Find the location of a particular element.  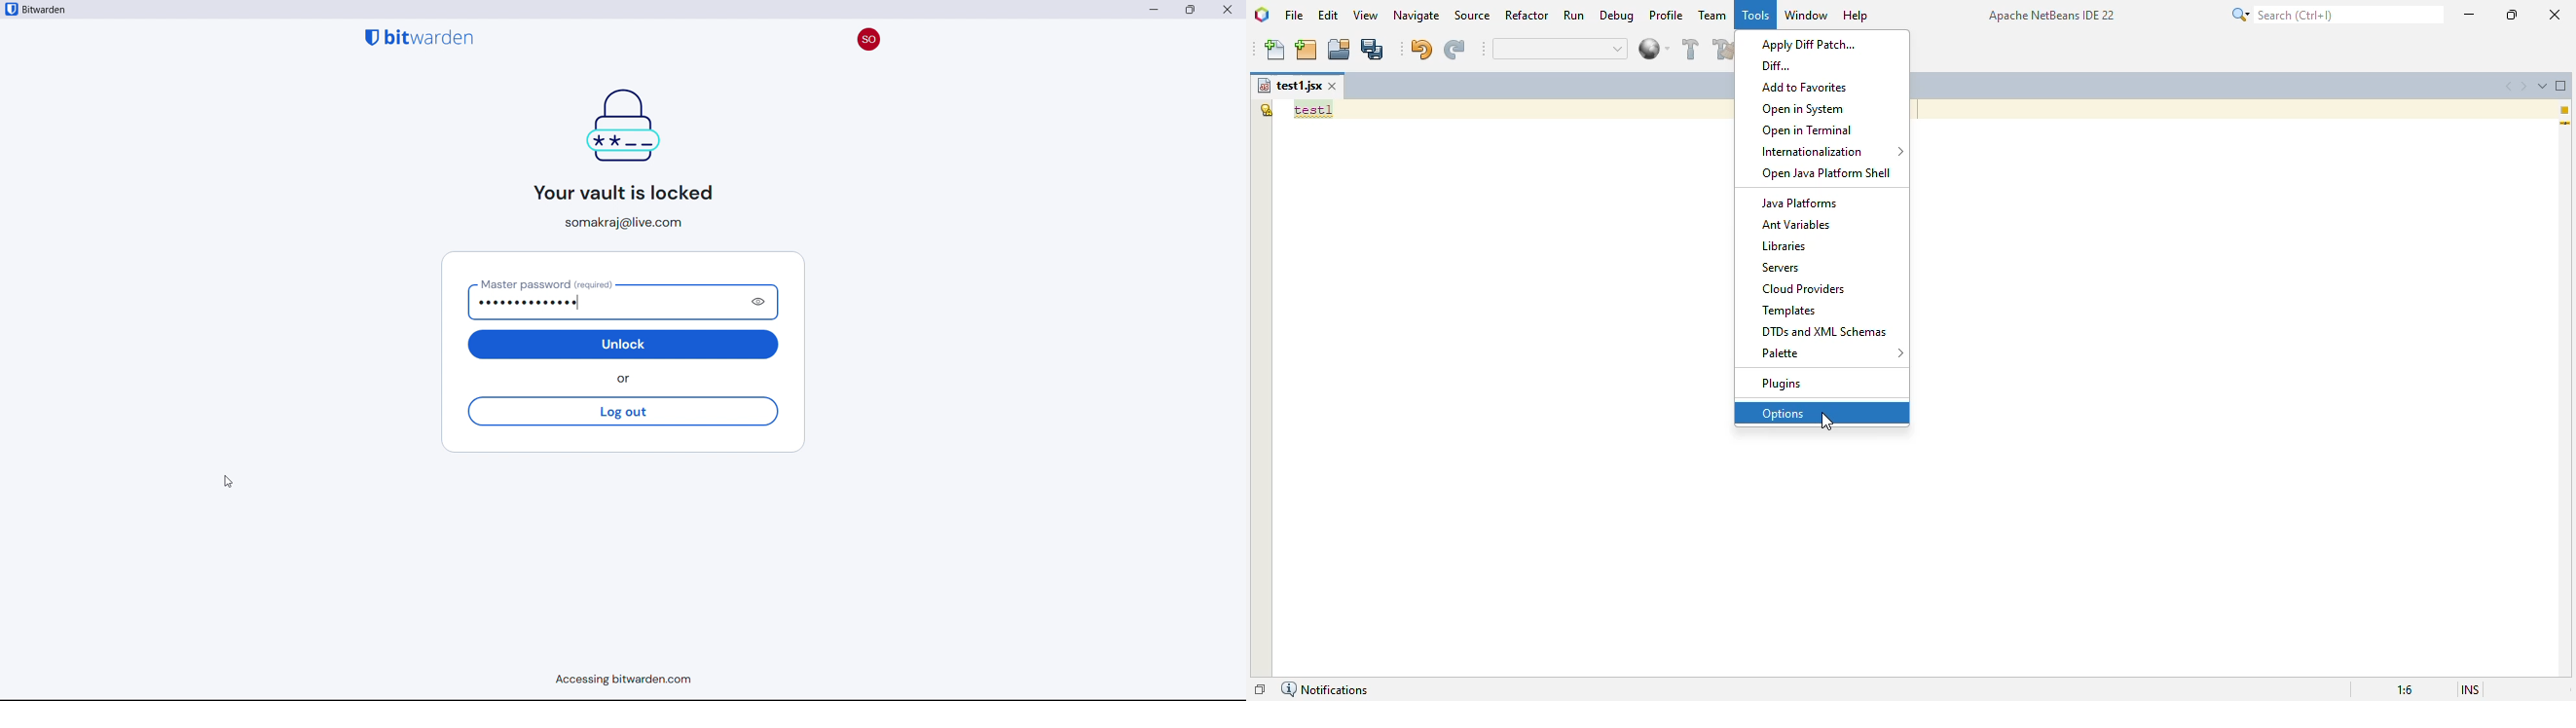

cursor is located at coordinates (228, 482).